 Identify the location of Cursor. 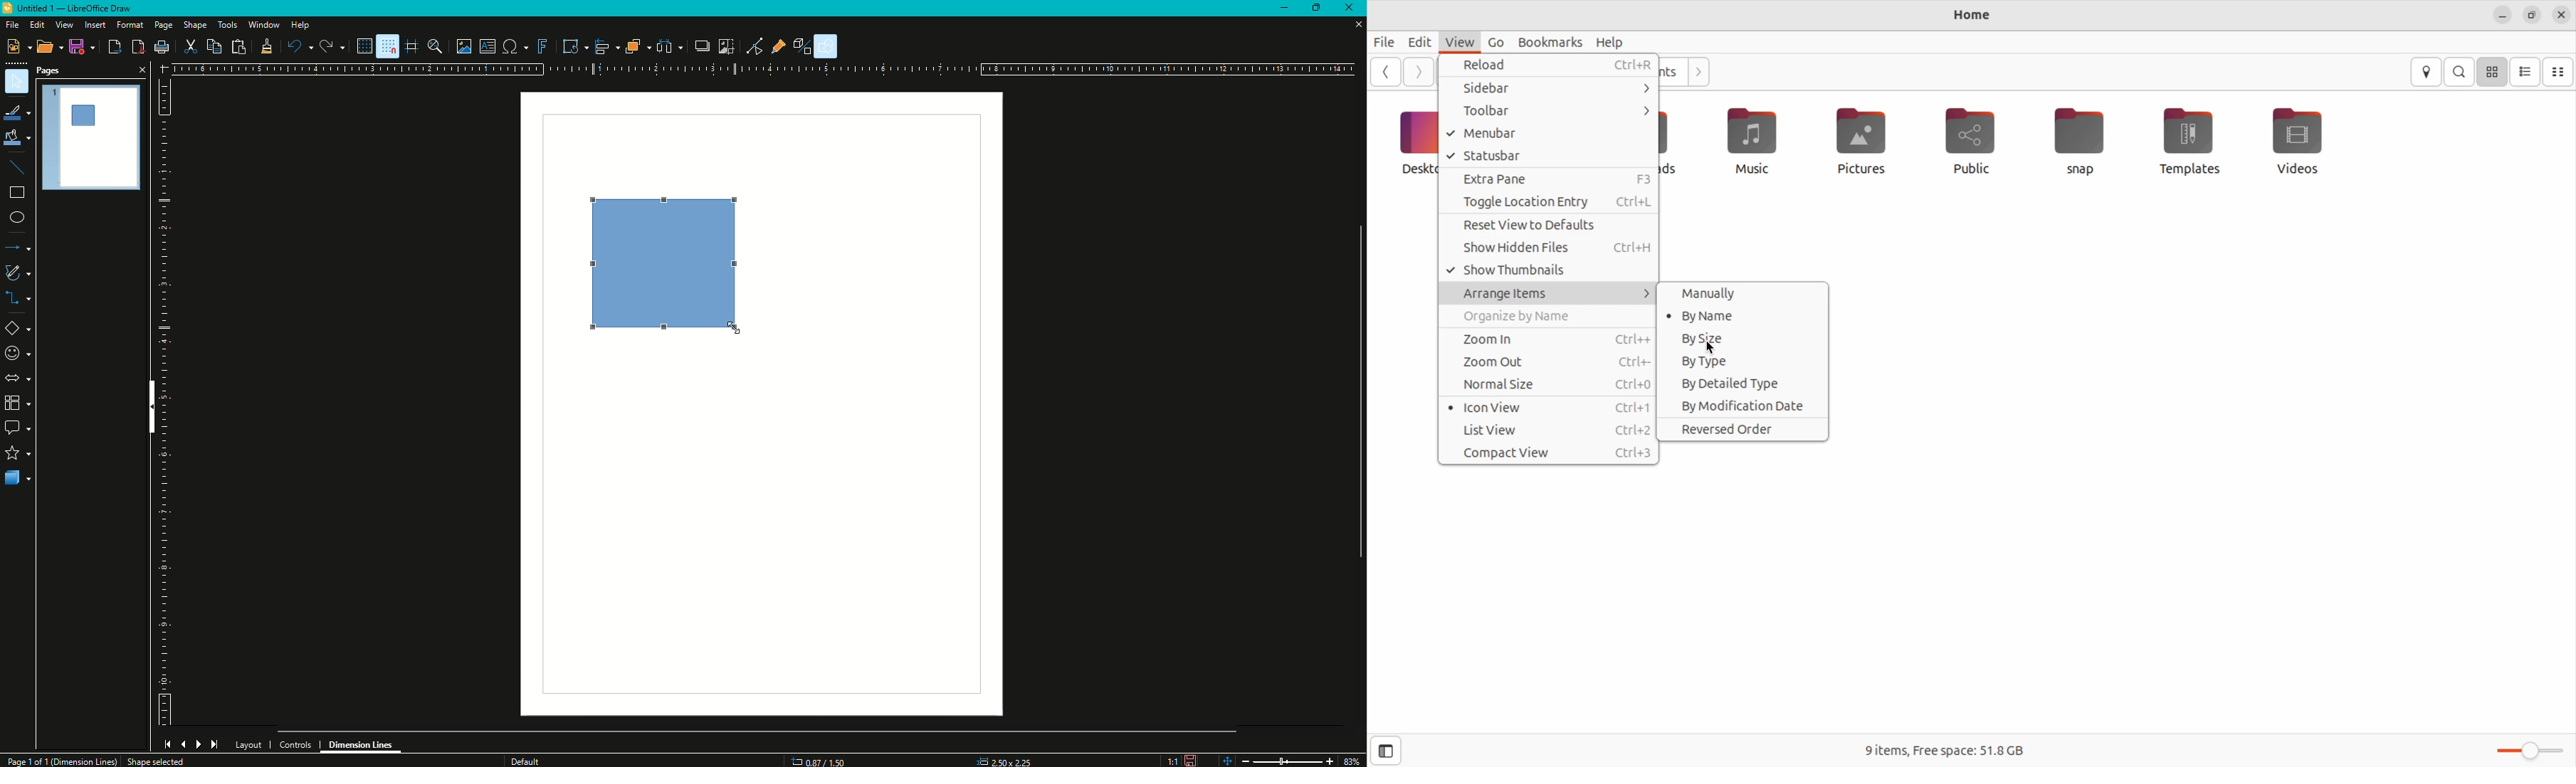
(735, 323).